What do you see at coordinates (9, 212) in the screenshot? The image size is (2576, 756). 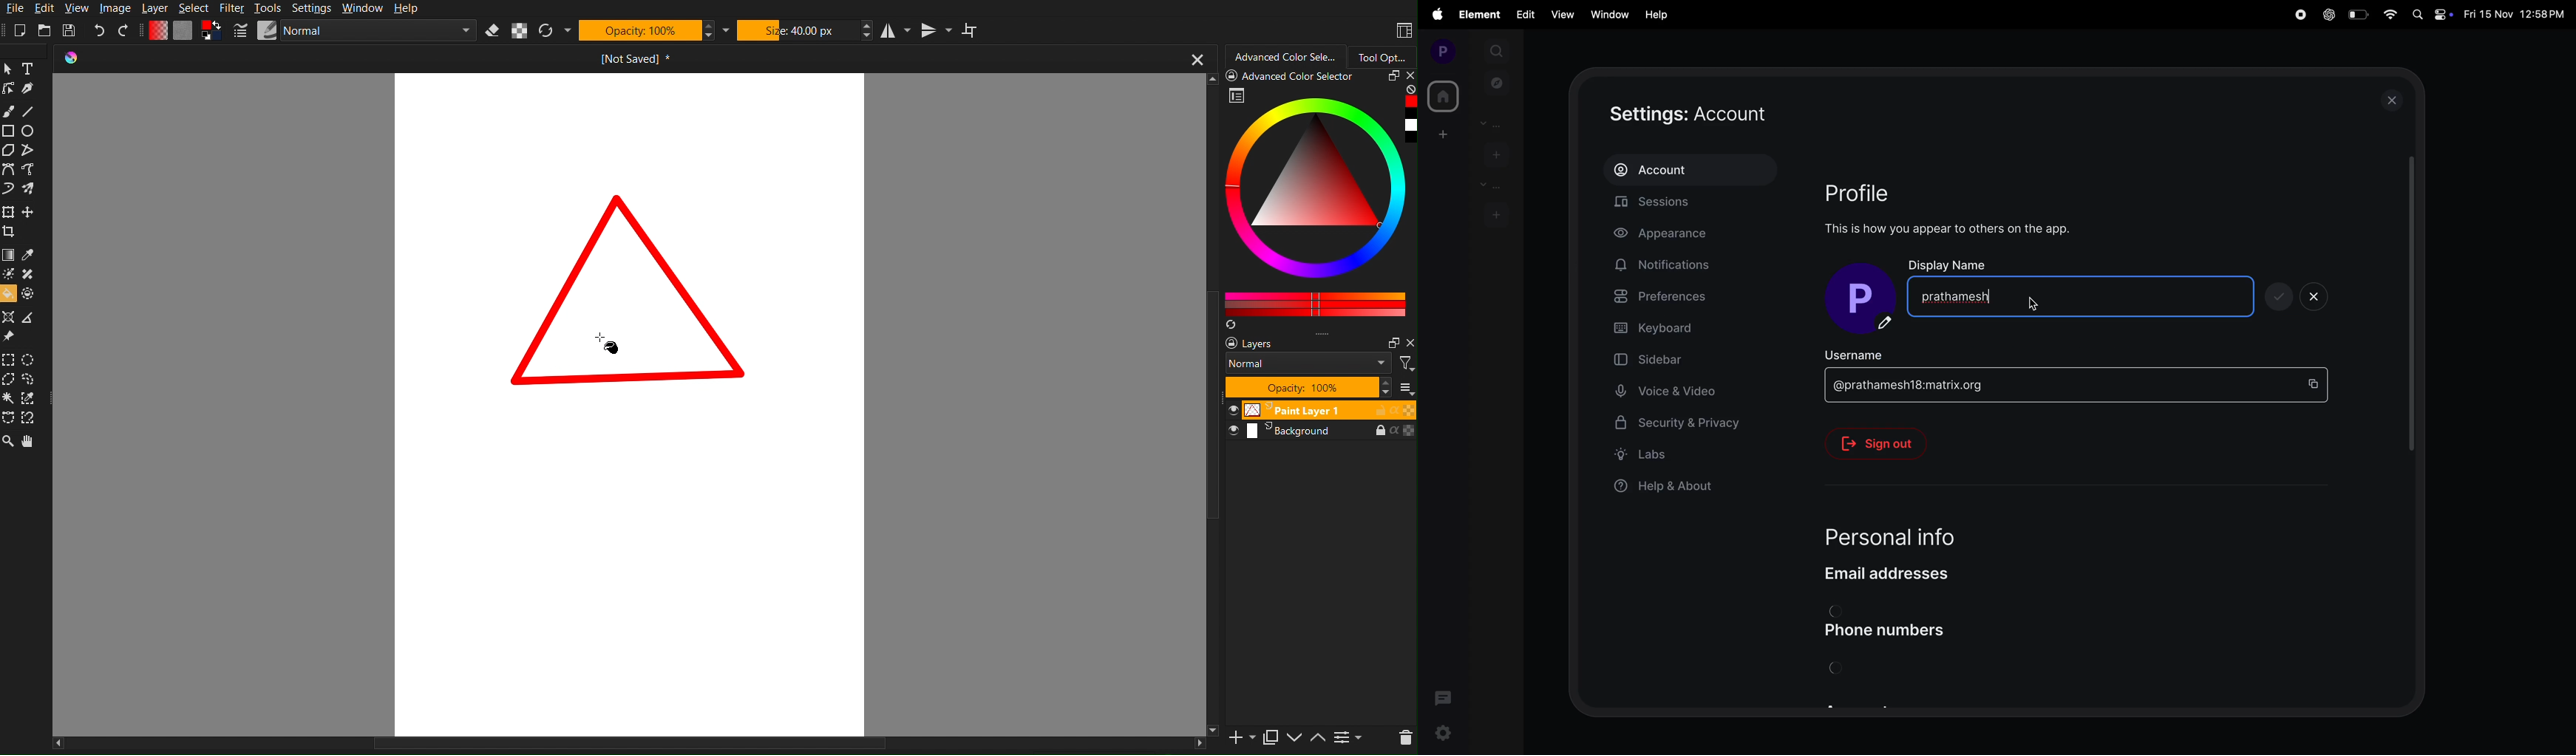 I see `transform a layer or a selection` at bounding box center [9, 212].